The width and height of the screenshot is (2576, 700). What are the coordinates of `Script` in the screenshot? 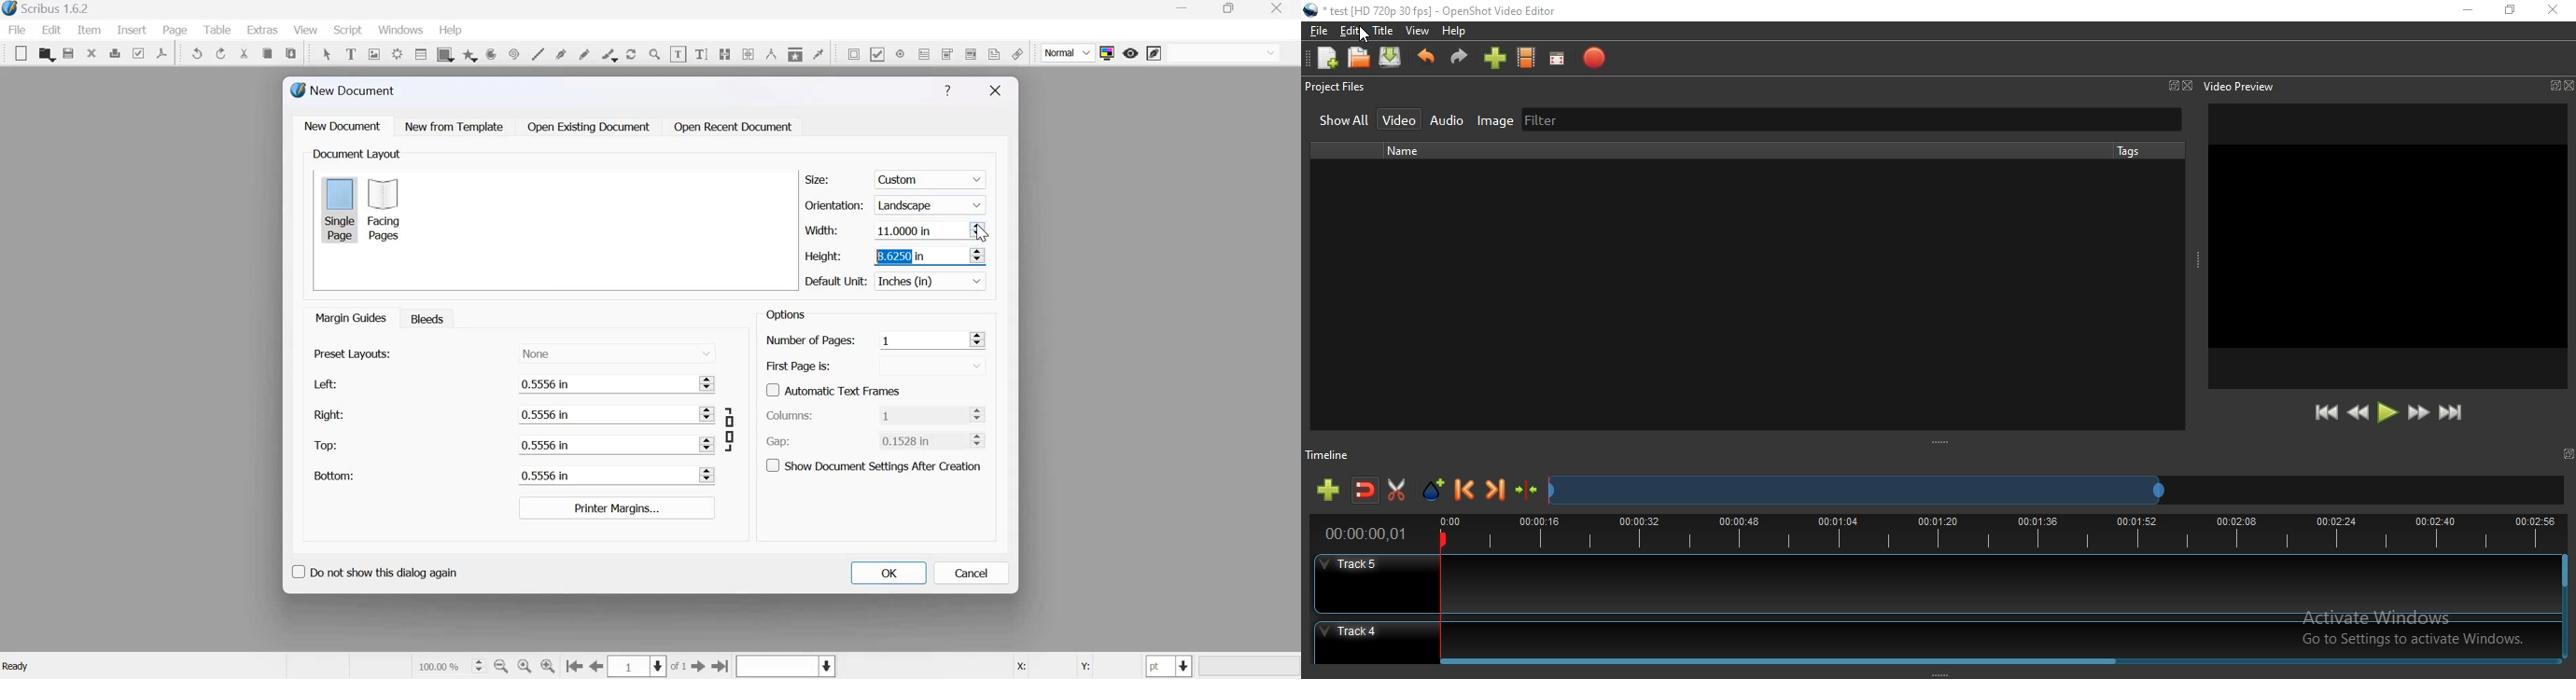 It's located at (347, 30).